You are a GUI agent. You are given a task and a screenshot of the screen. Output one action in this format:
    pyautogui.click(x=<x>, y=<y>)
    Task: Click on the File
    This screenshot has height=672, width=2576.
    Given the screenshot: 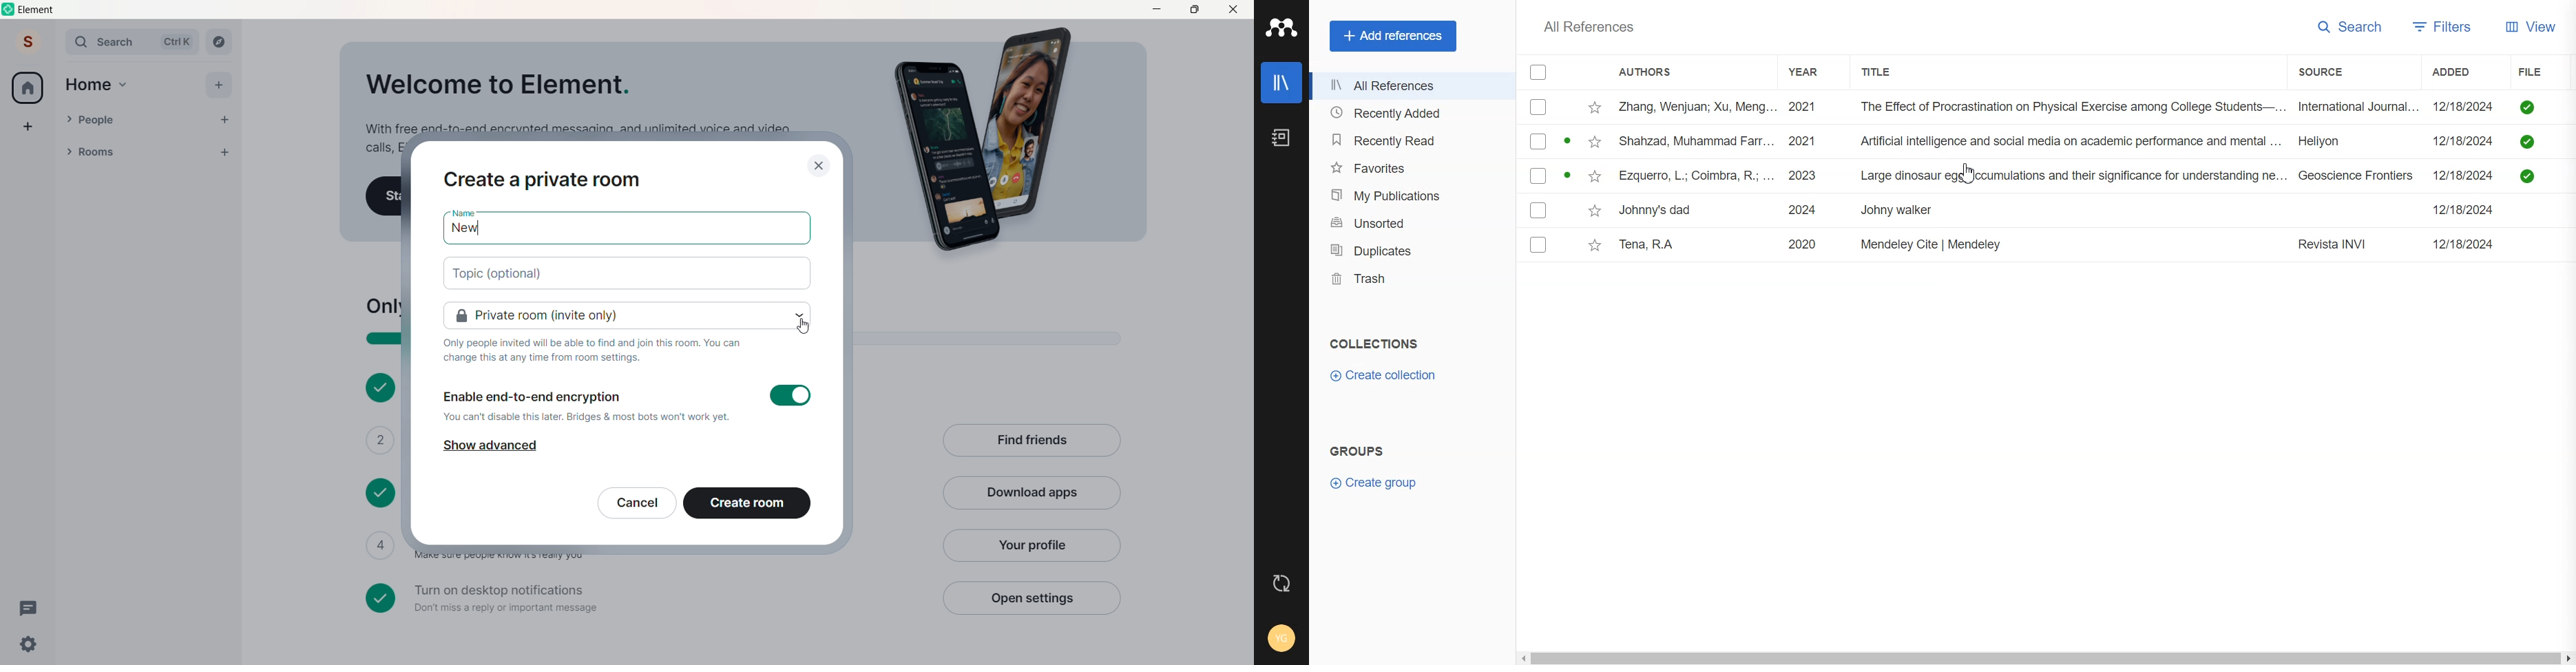 What is the action you would take?
    pyautogui.click(x=2020, y=176)
    